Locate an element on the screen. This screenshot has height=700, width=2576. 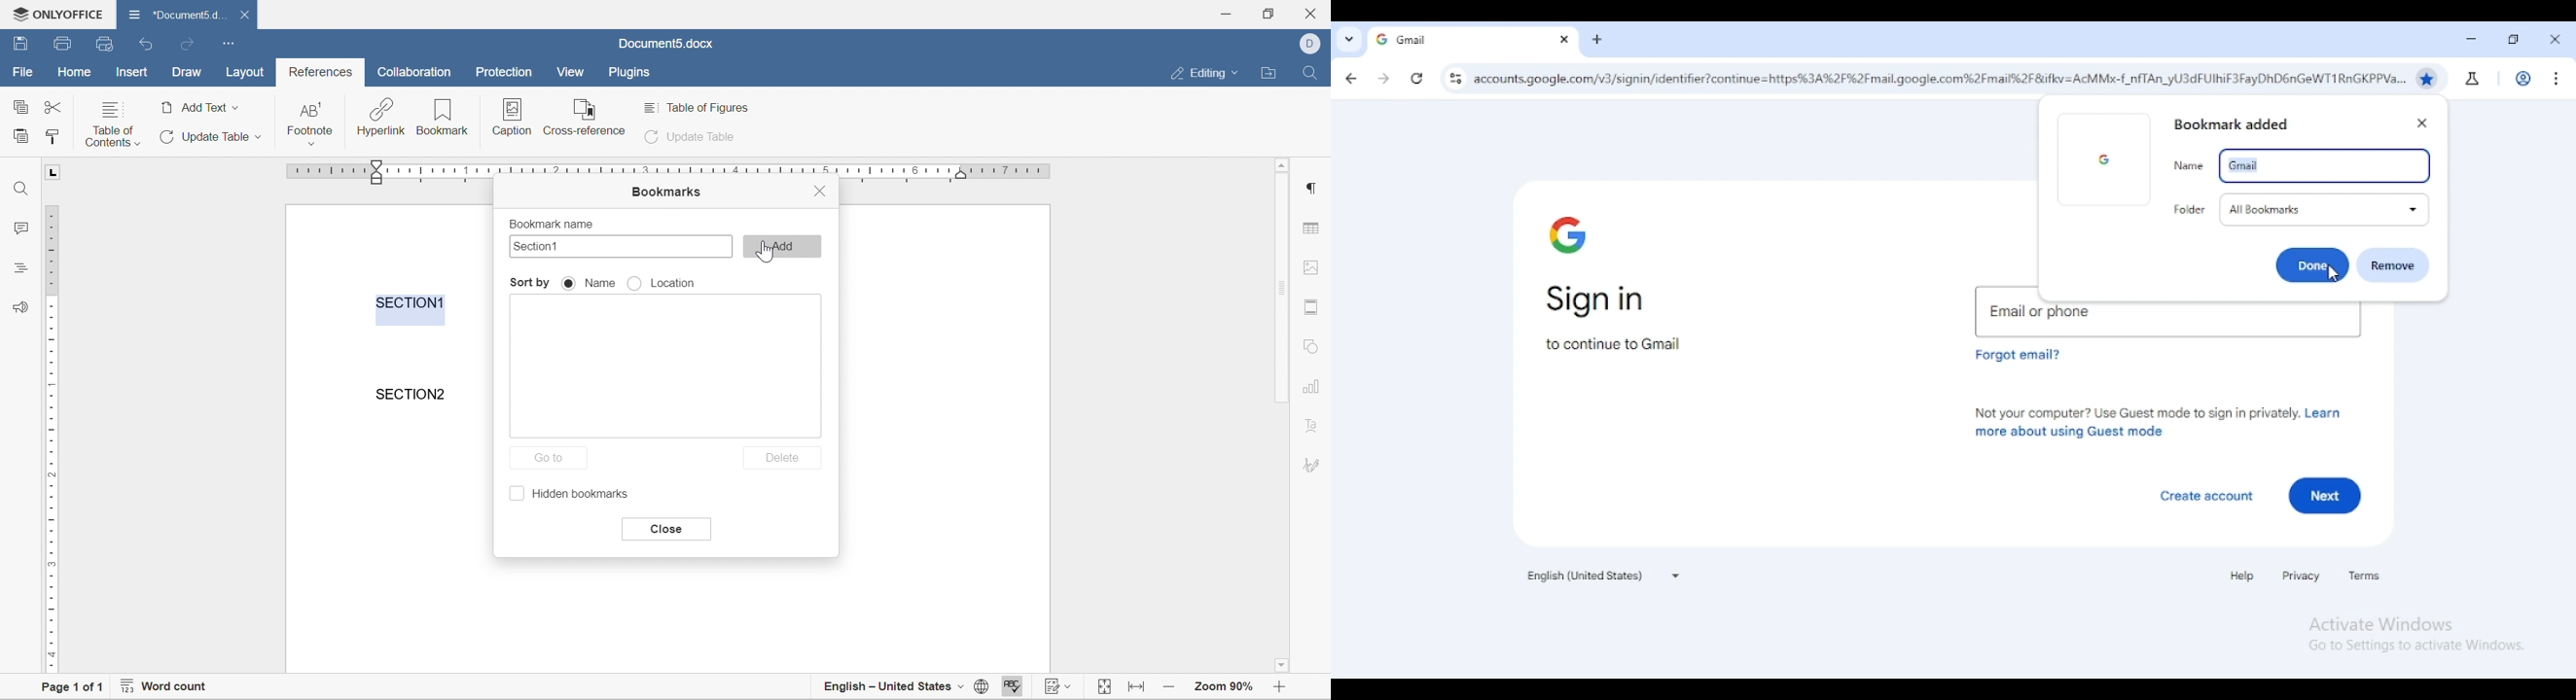
reload this page is located at coordinates (1417, 79).